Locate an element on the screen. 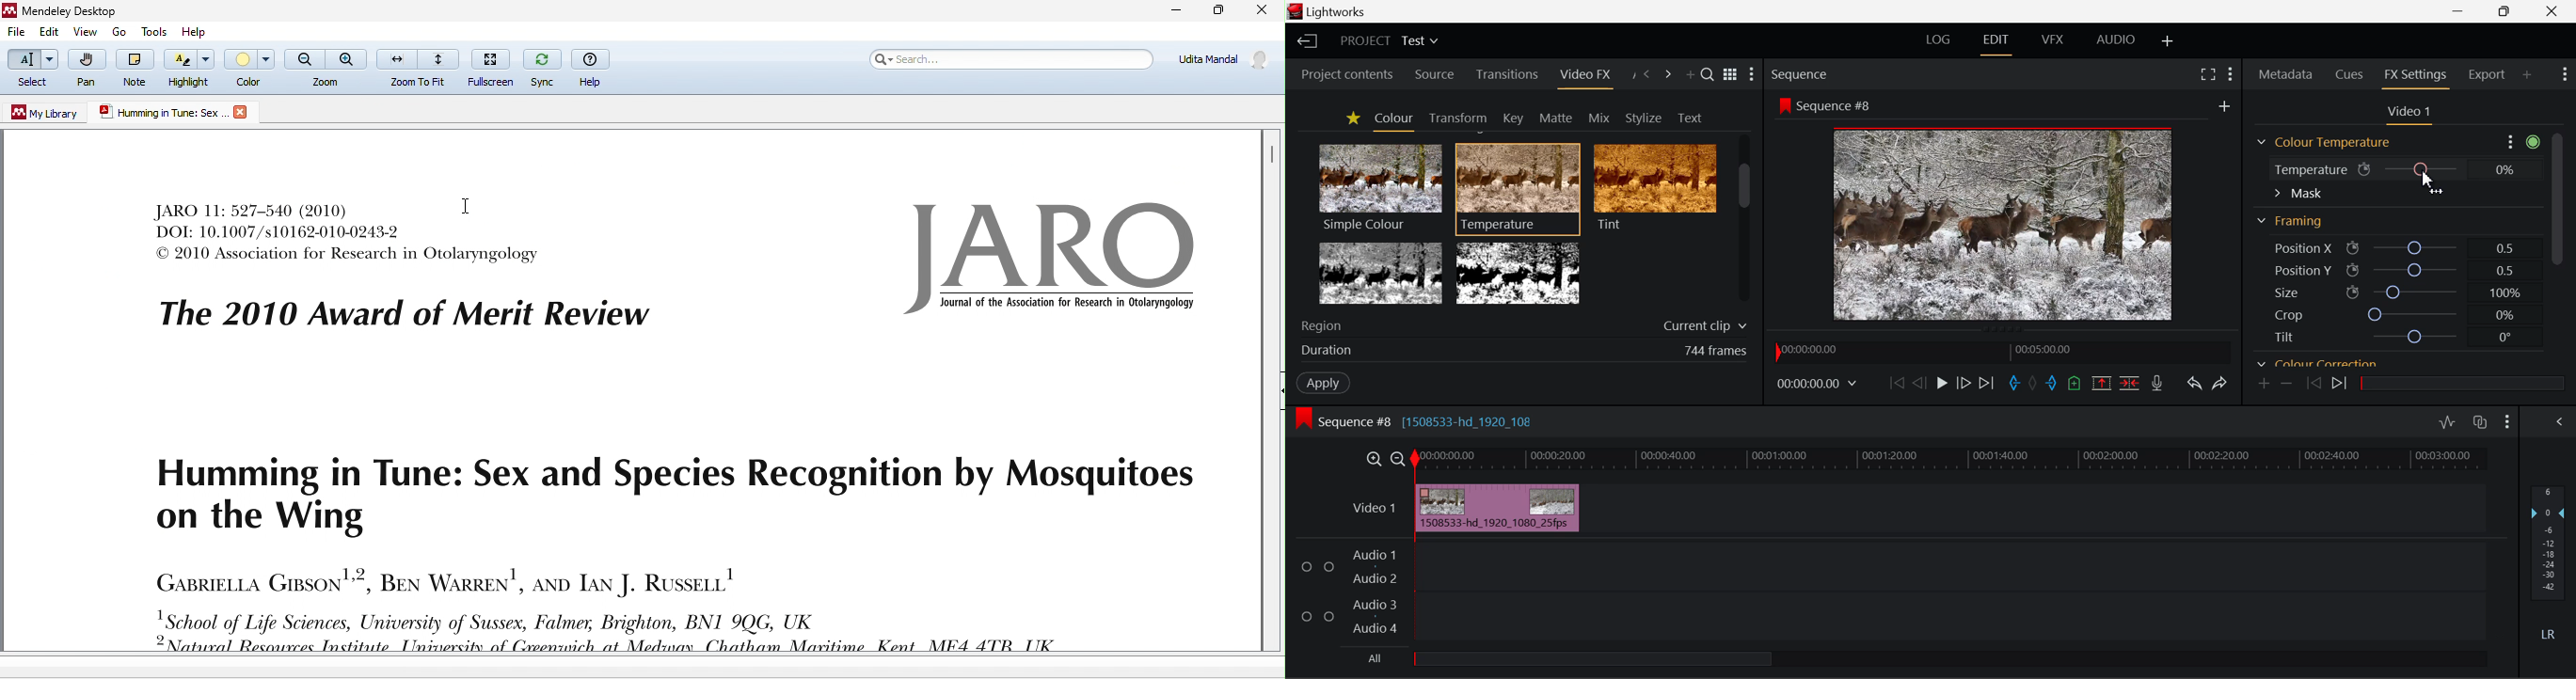 Image resolution: width=2576 pixels, height=700 pixels. pan is located at coordinates (91, 69).